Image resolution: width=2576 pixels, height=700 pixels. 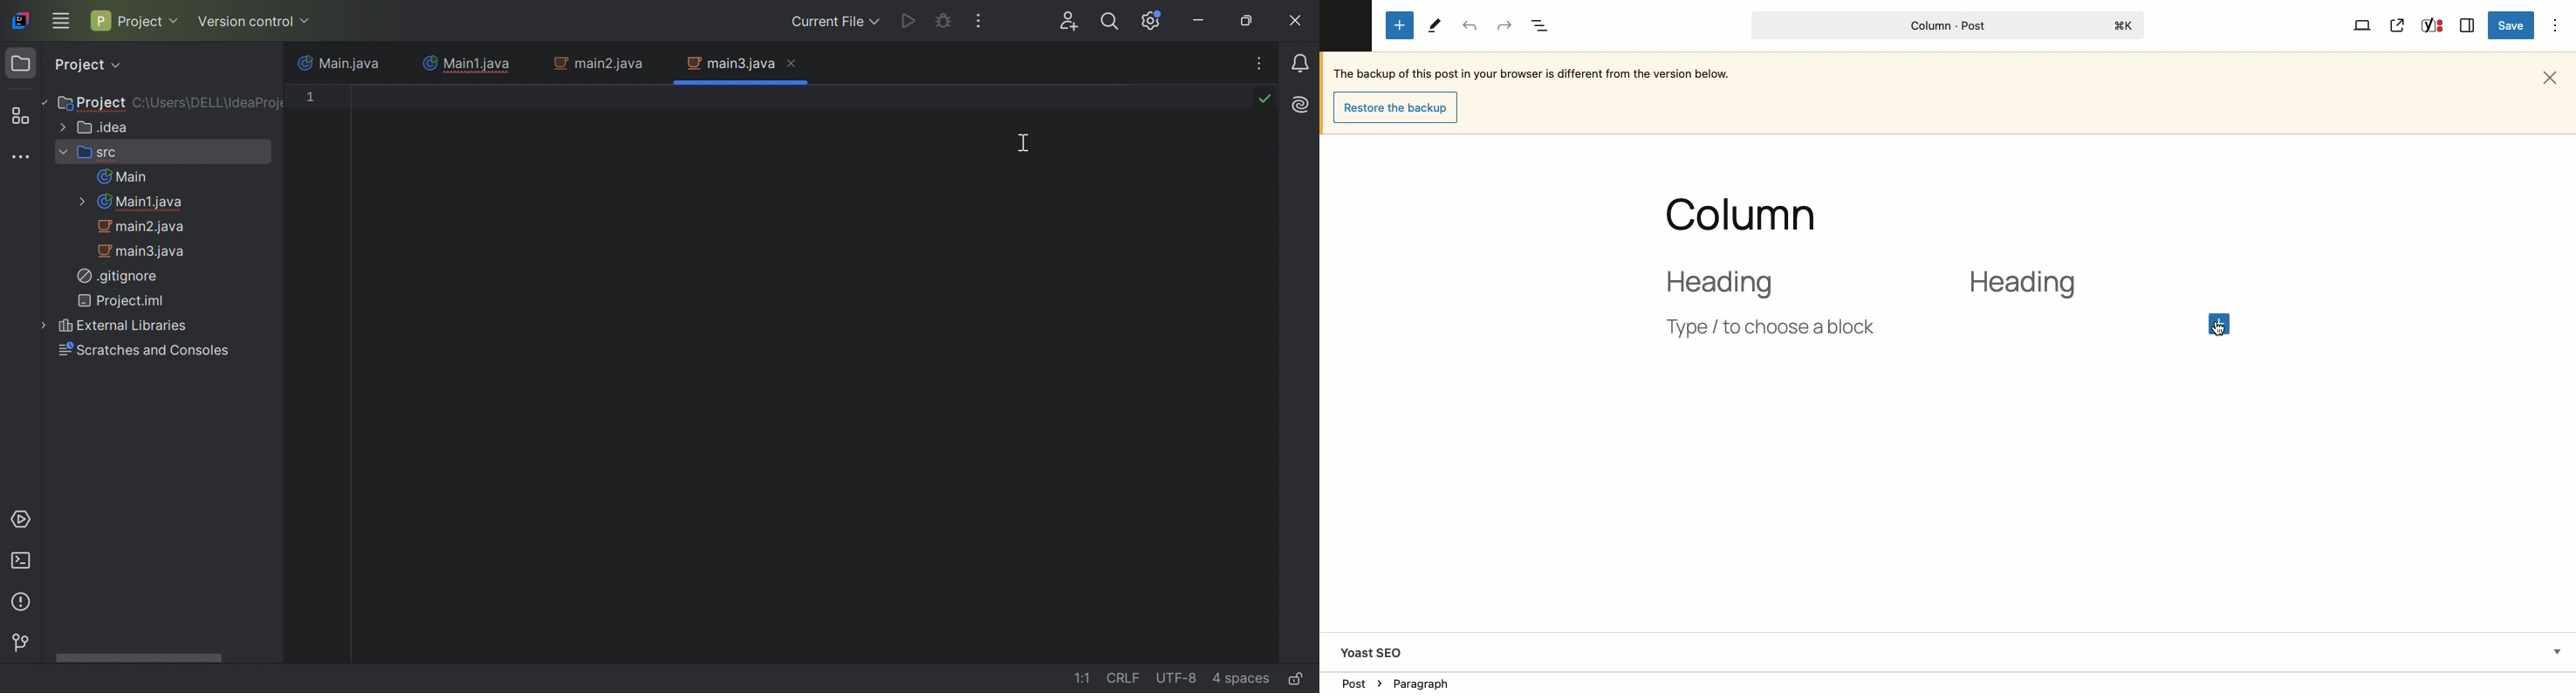 What do you see at coordinates (1178, 681) in the screenshot?
I see `UTF-8` at bounding box center [1178, 681].